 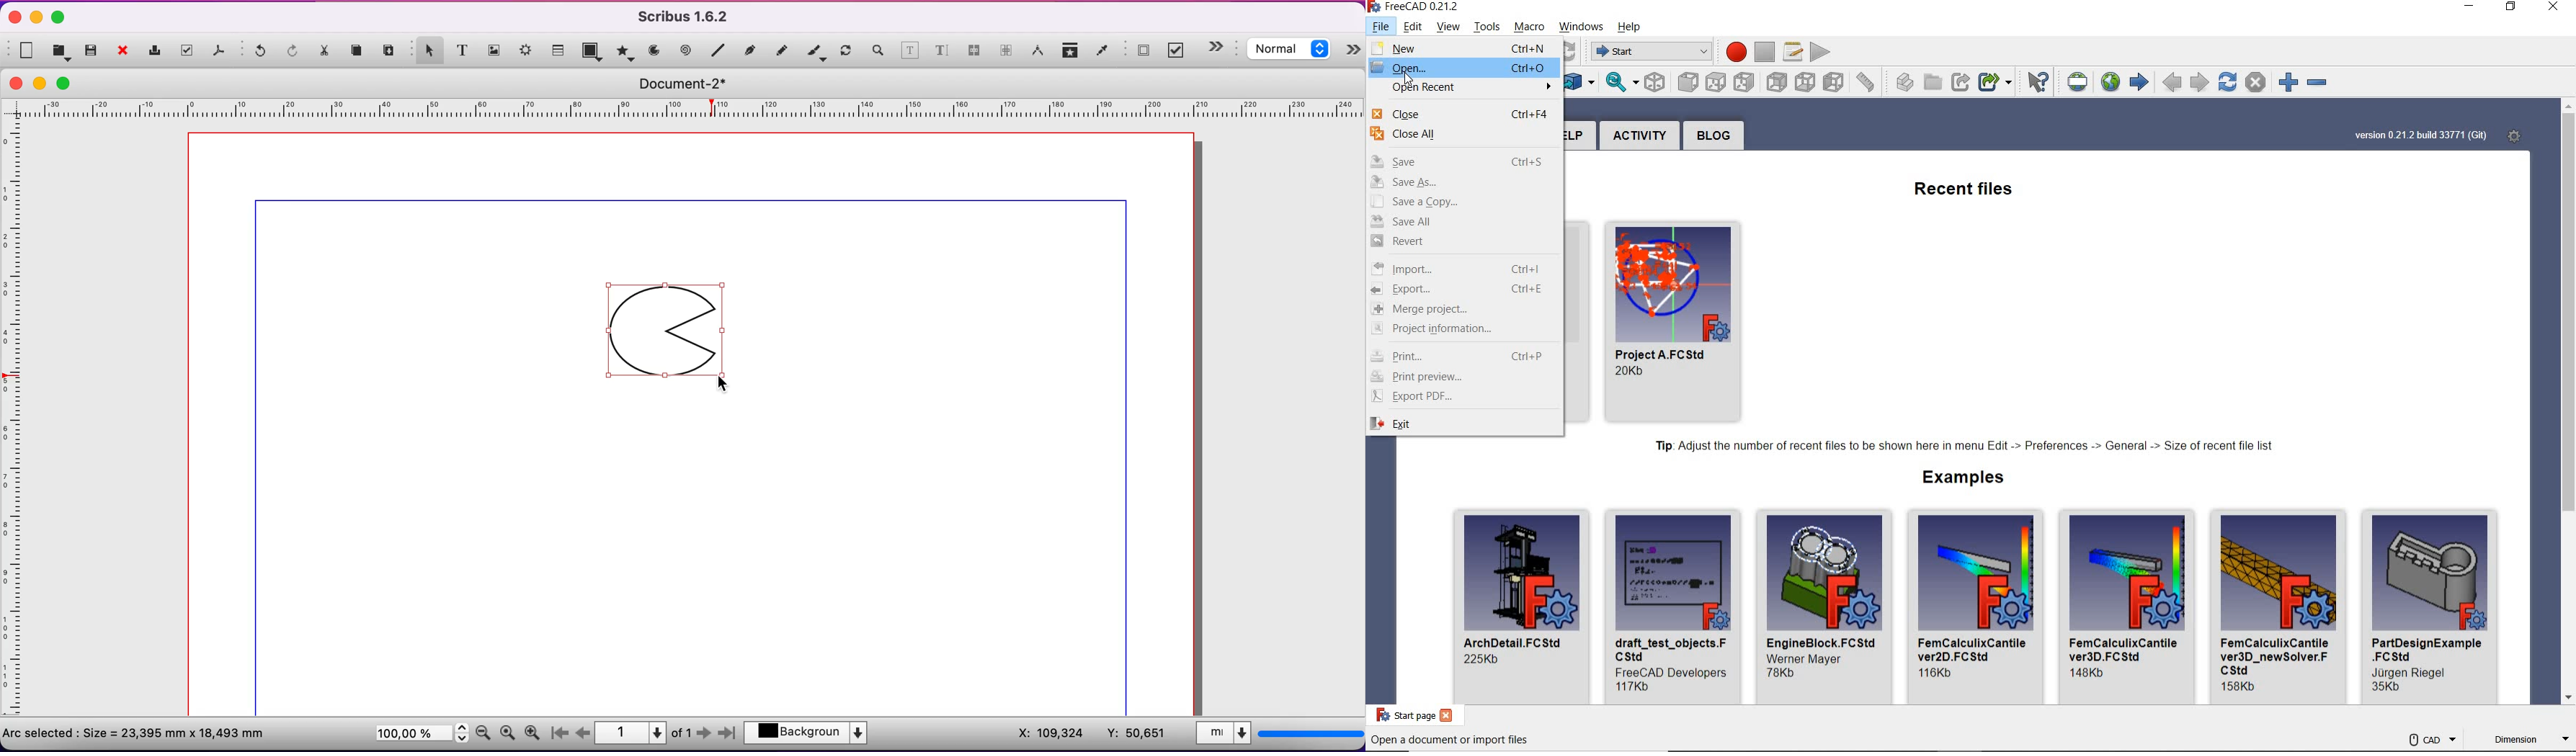 I want to click on rotate an item, so click(x=846, y=52).